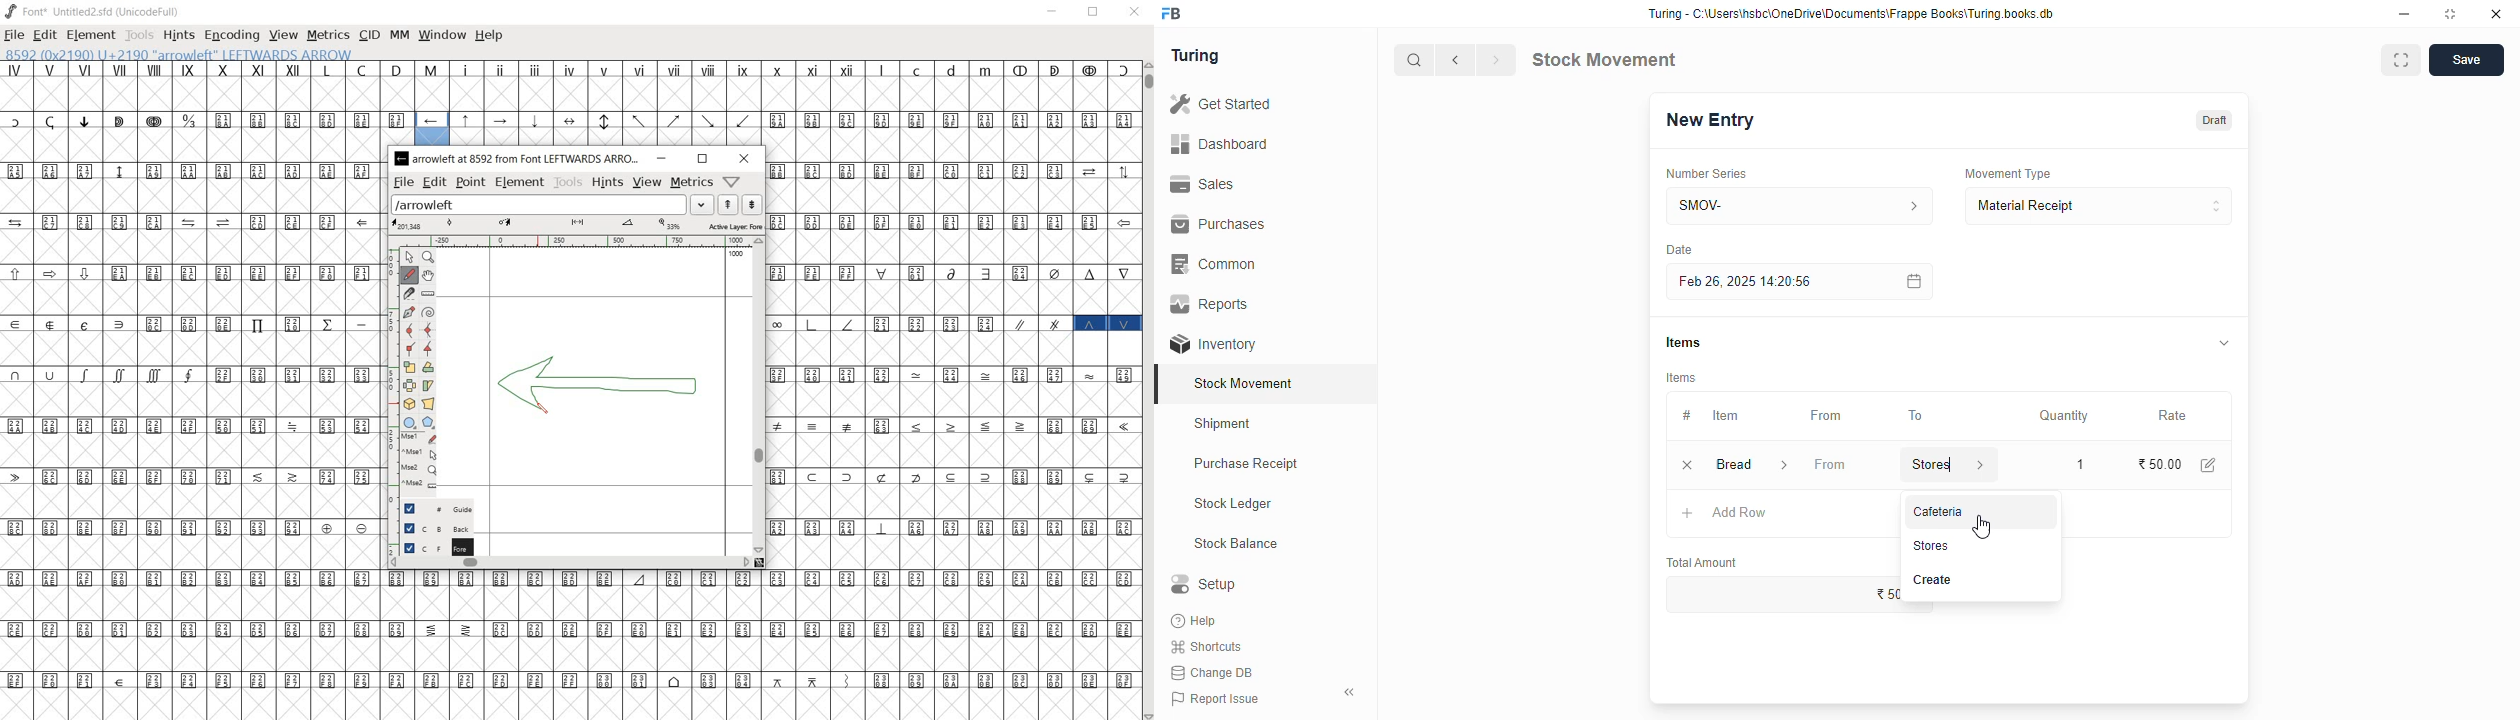 Image resolution: width=2520 pixels, height=728 pixels. I want to click on save, so click(2467, 60).